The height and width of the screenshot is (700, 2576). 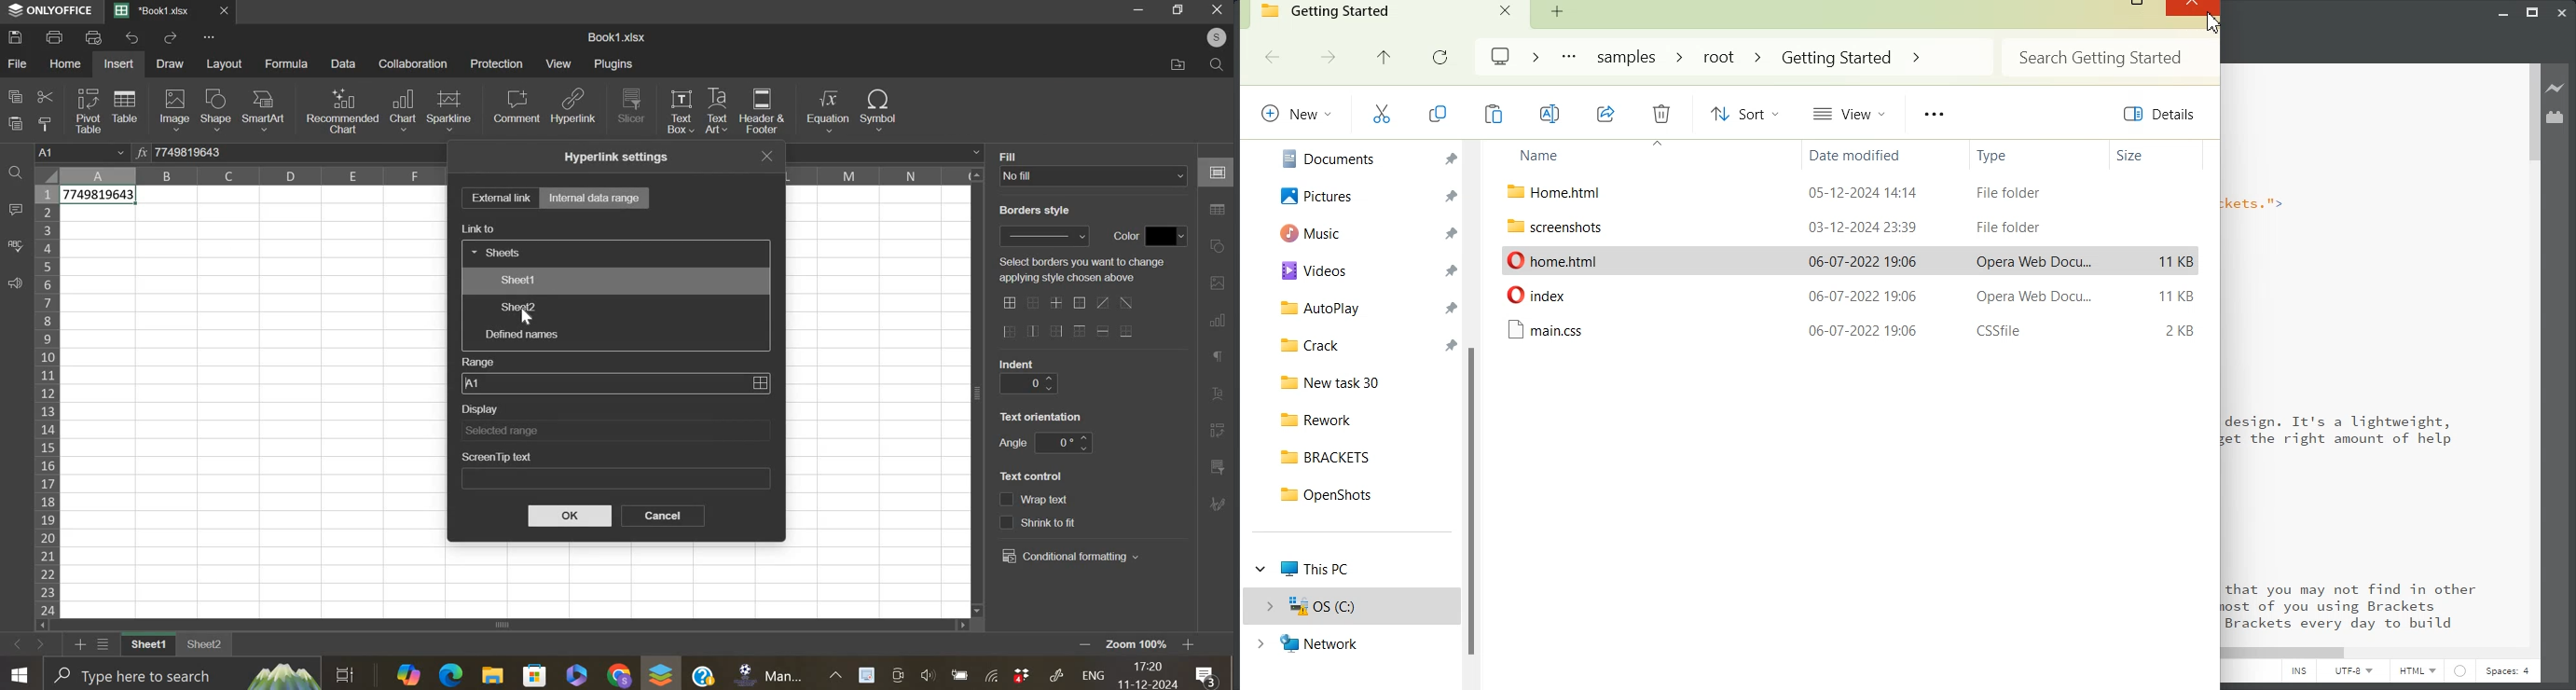 I want to click on close, so click(x=231, y=14).